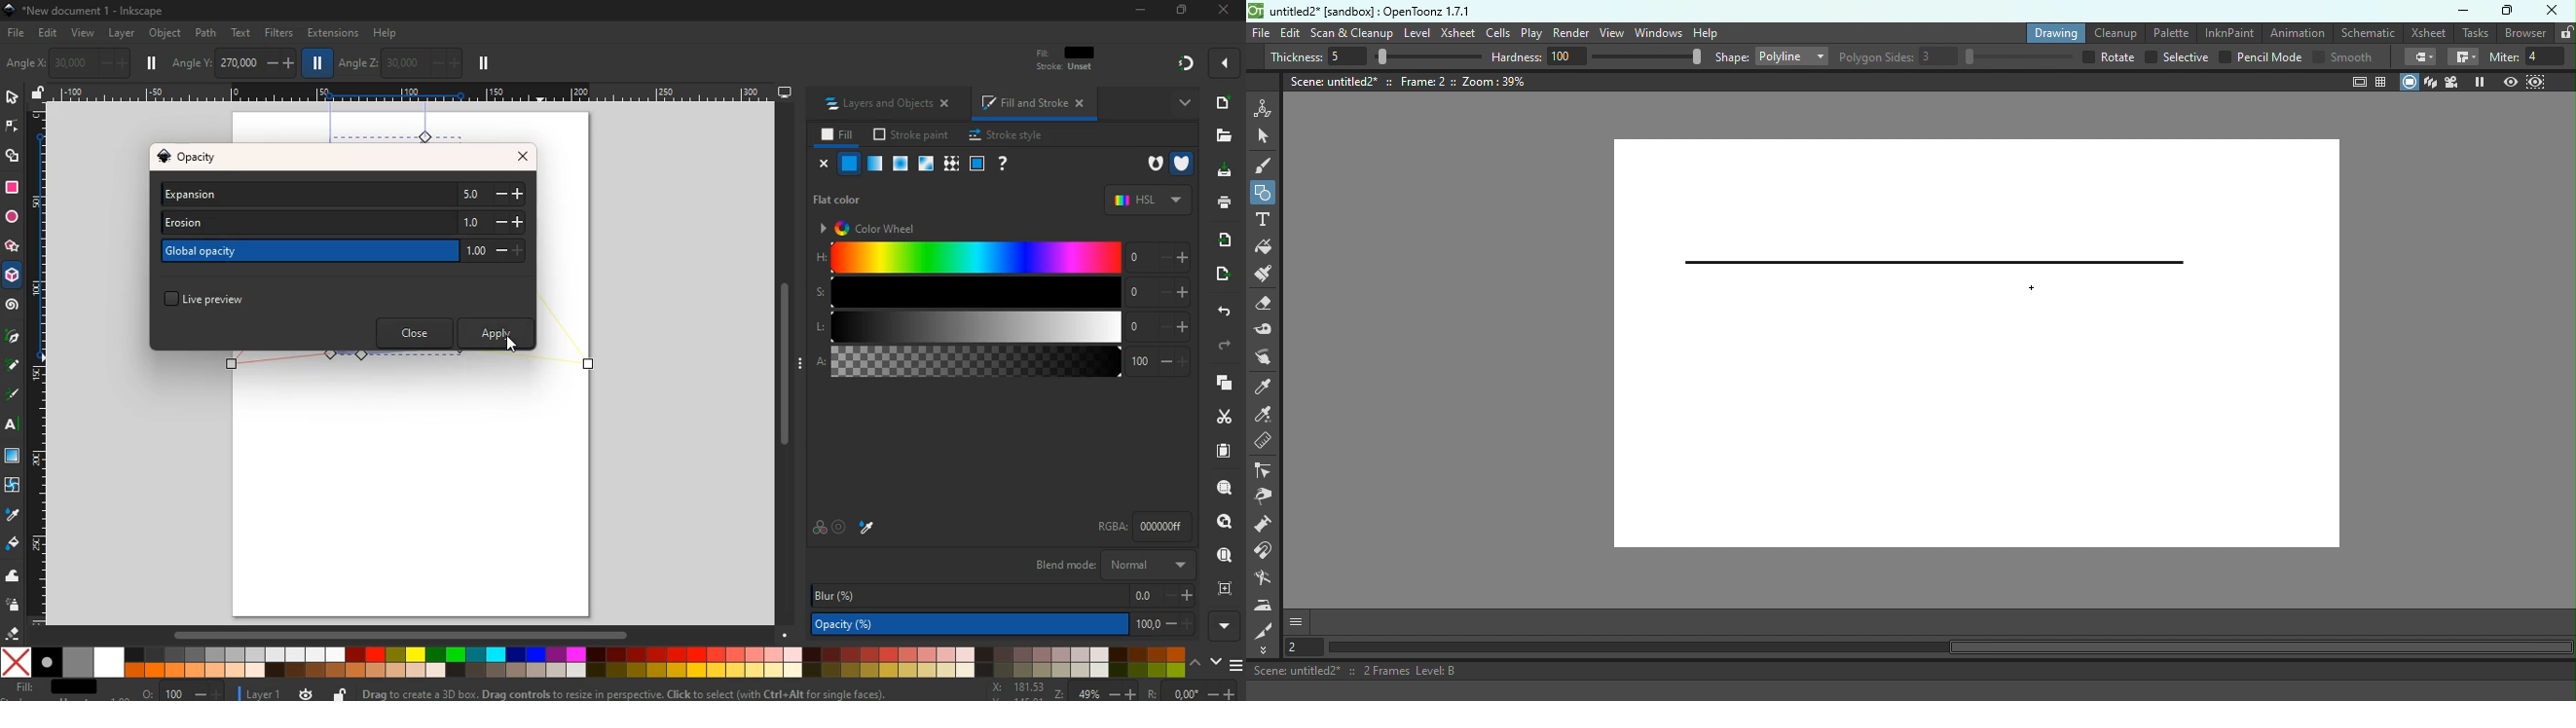 This screenshot has height=728, width=2576. What do you see at coordinates (1223, 310) in the screenshot?
I see `back` at bounding box center [1223, 310].